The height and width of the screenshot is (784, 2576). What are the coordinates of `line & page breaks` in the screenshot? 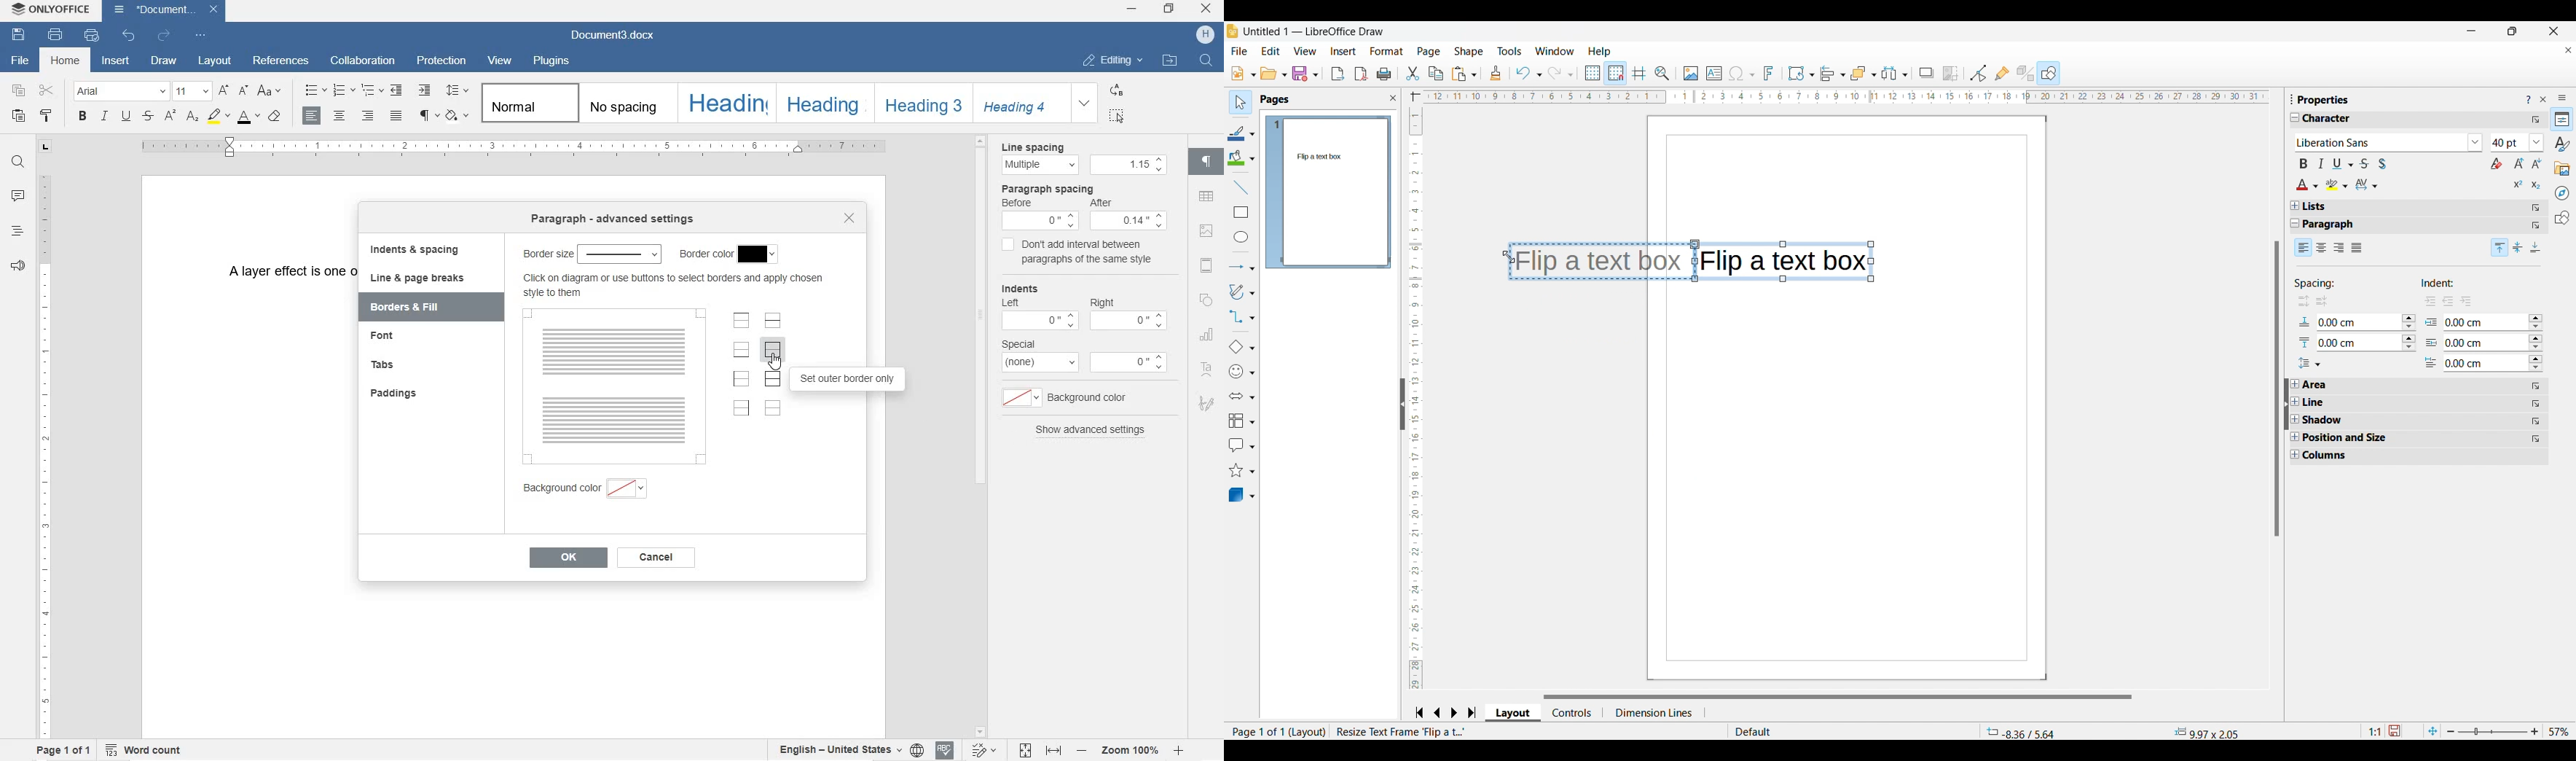 It's located at (428, 278).